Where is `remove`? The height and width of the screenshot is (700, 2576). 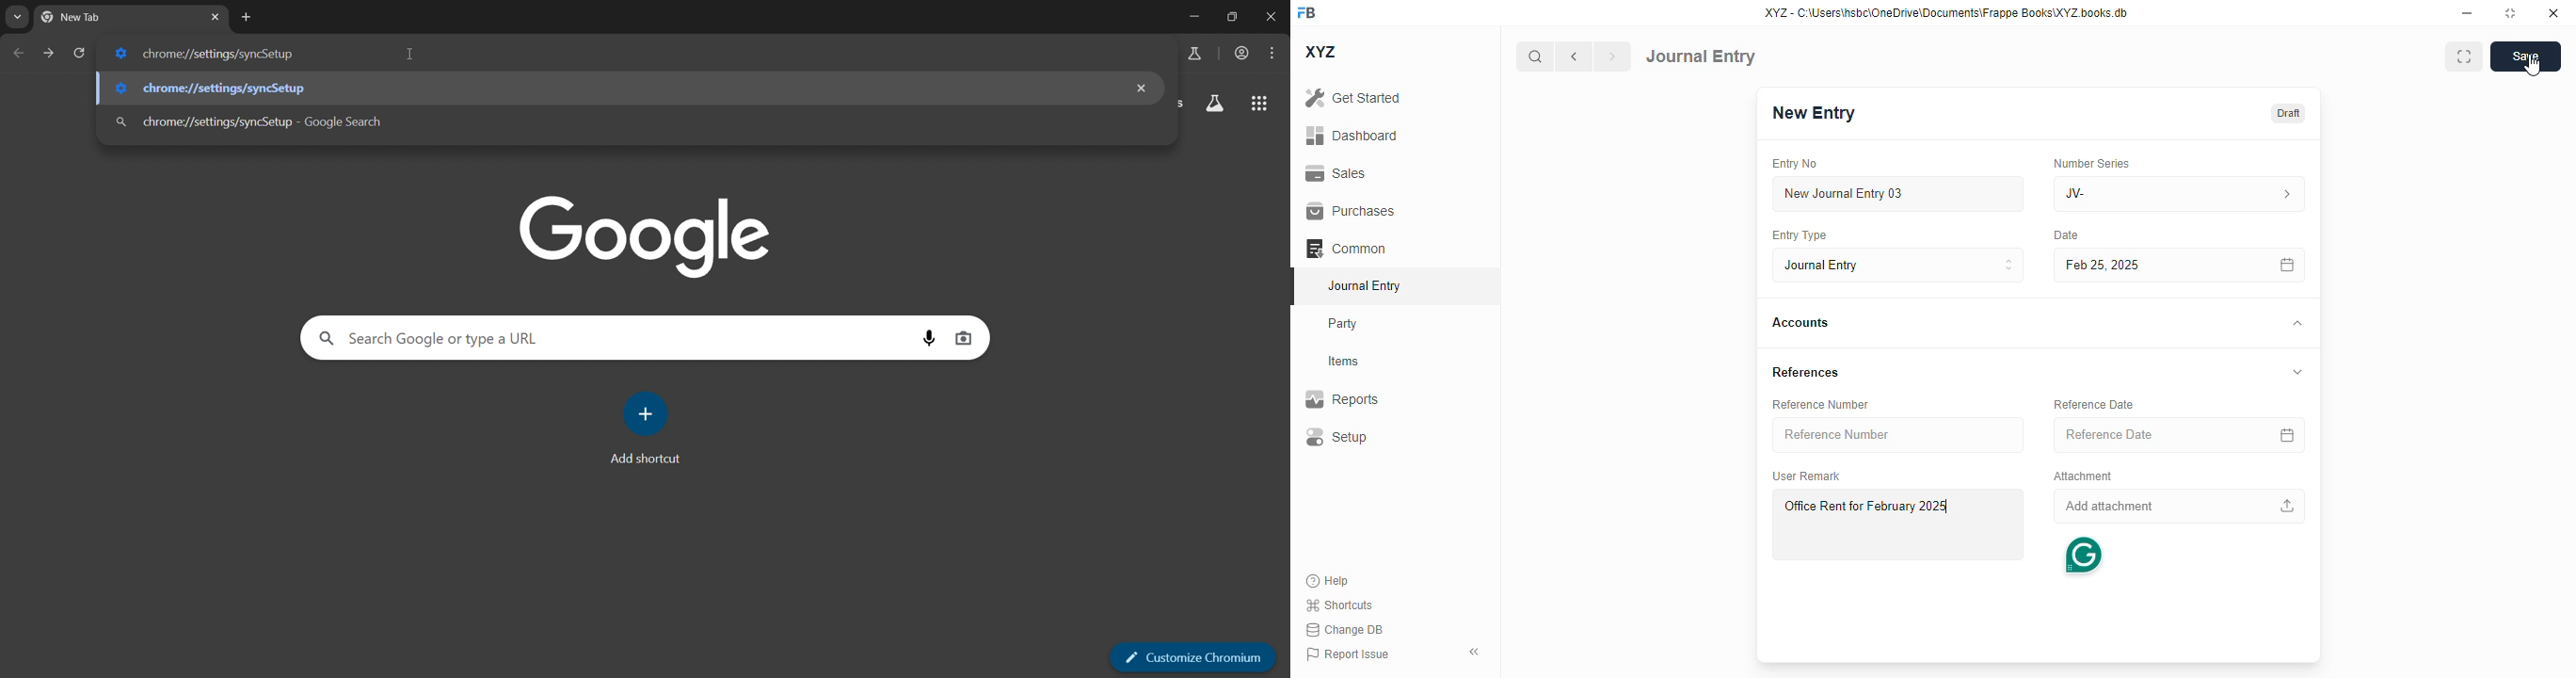
remove is located at coordinates (1273, 18).